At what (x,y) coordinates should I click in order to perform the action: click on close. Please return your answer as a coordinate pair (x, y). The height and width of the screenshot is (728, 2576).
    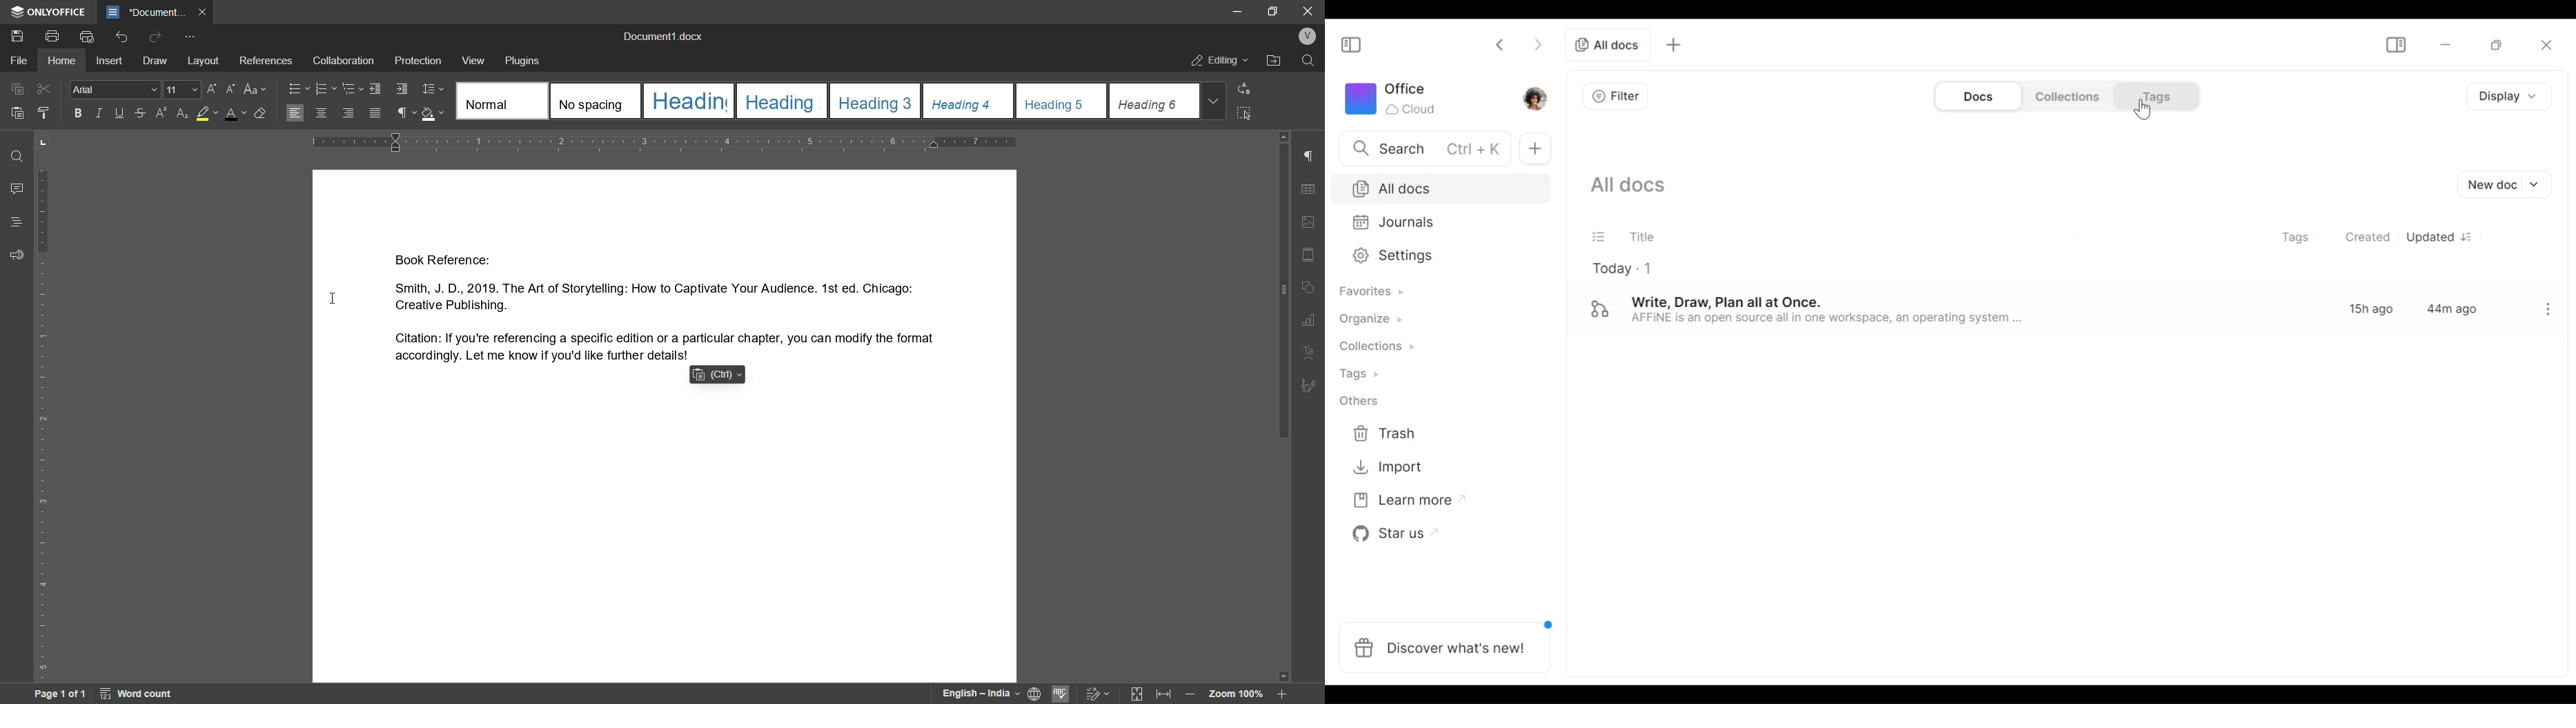
    Looking at the image, I should click on (204, 12).